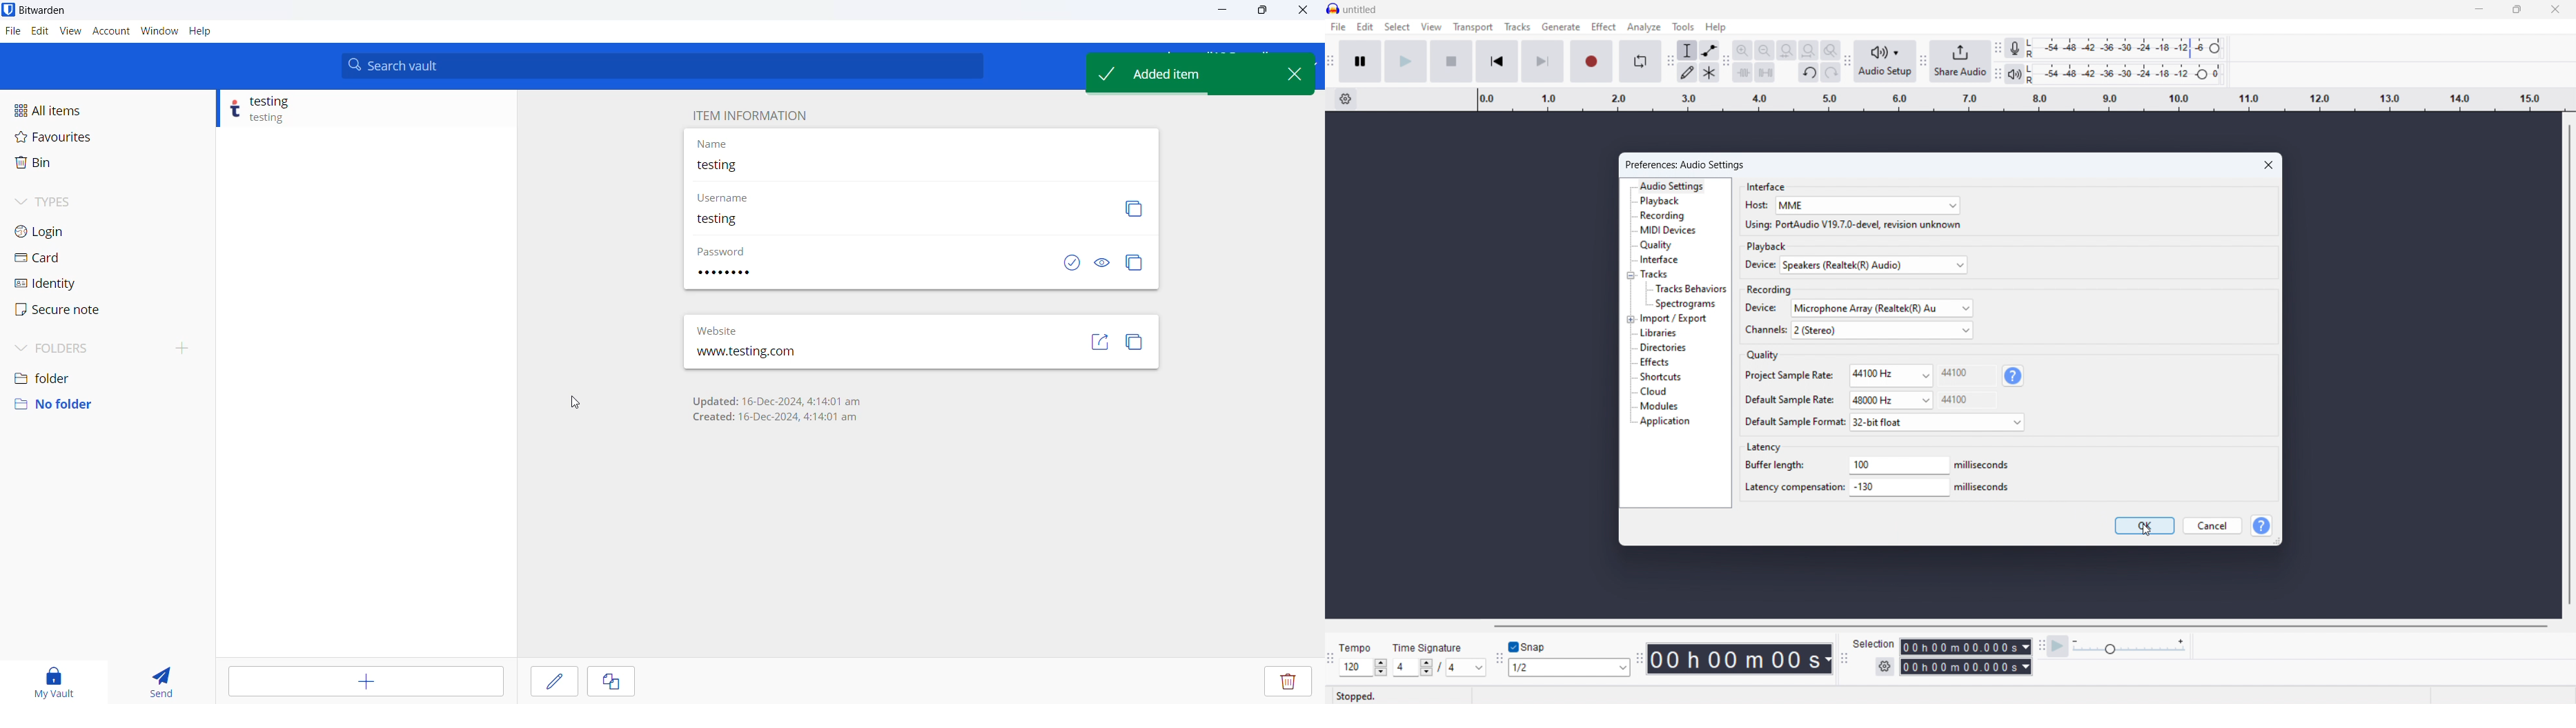 This screenshot has width=2576, height=728. Describe the element at coordinates (2058, 647) in the screenshot. I see `play at speed` at that location.